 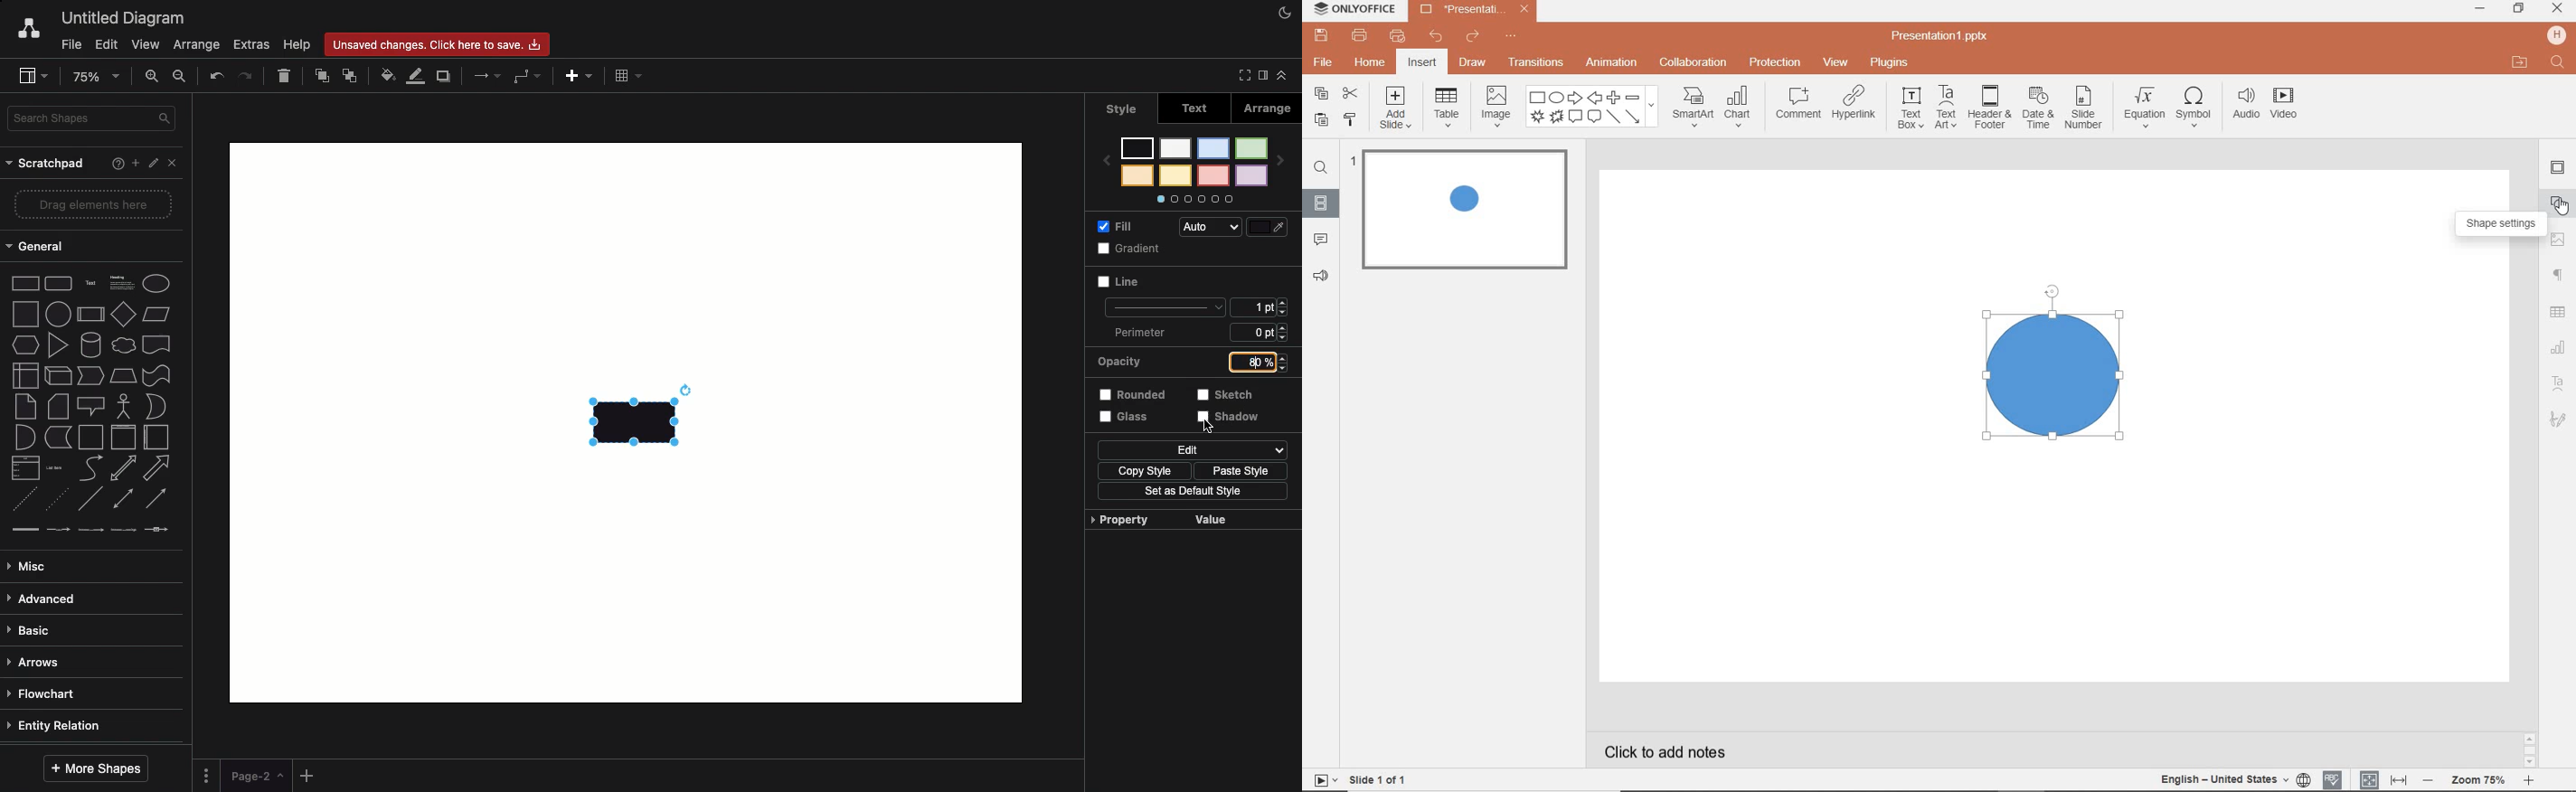 I want to click on Rounded, so click(x=1135, y=394).